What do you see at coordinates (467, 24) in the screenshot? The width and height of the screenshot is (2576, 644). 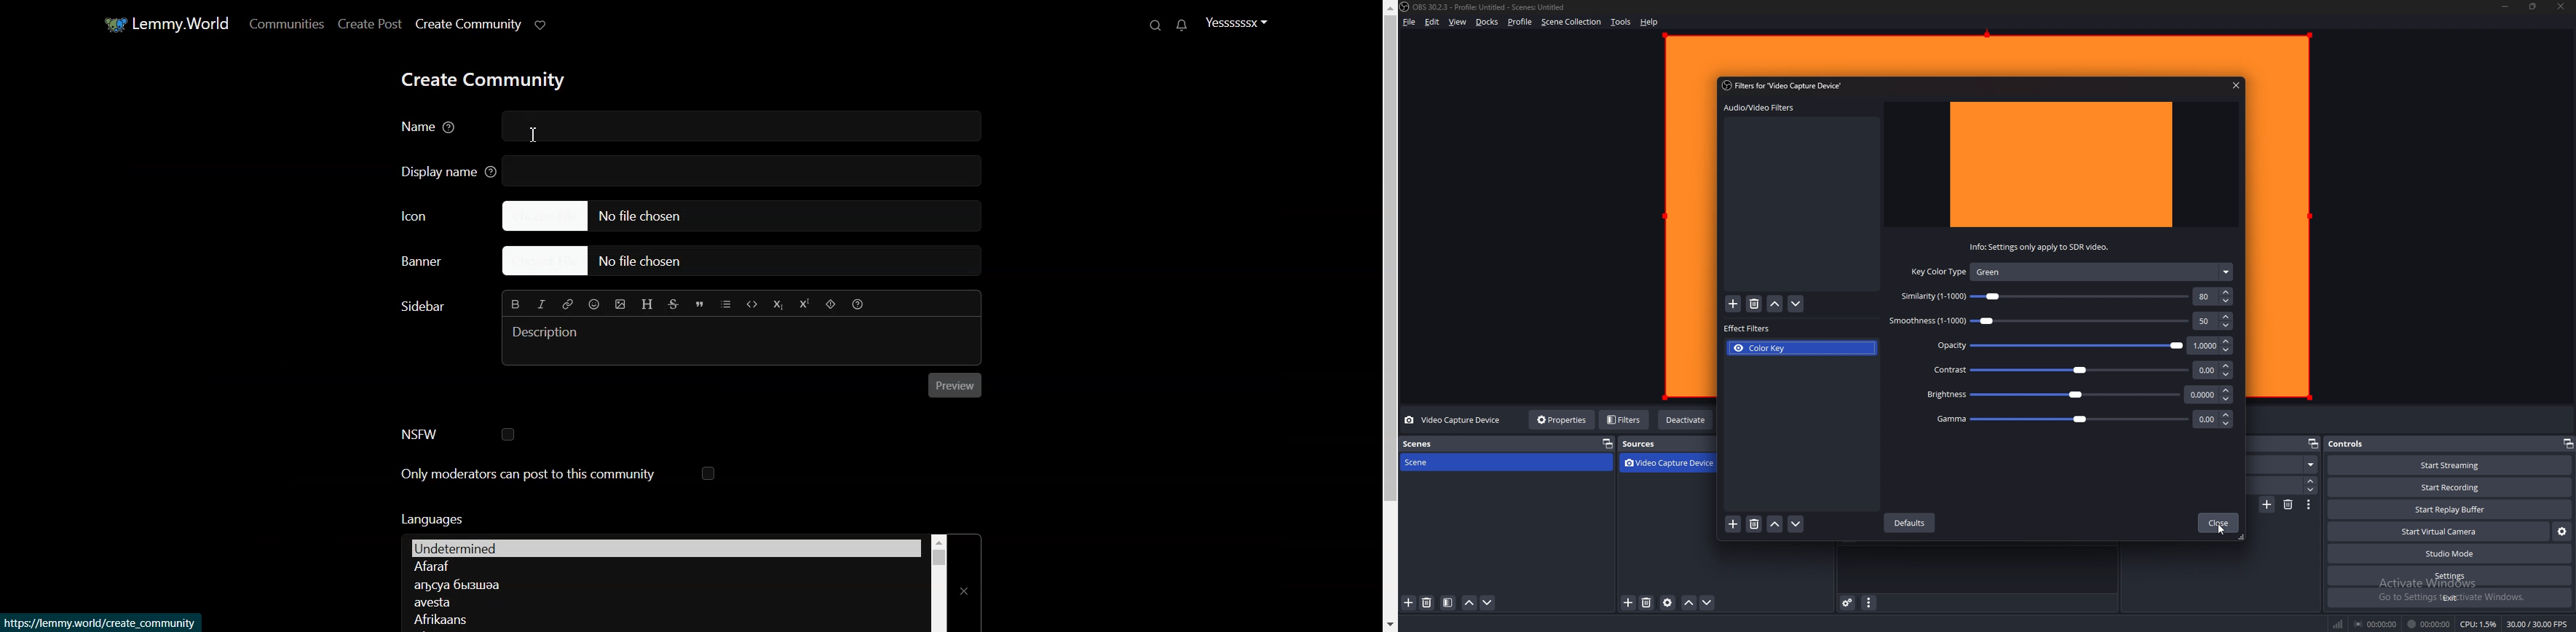 I see `Create Community` at bounding box center [467, 24].